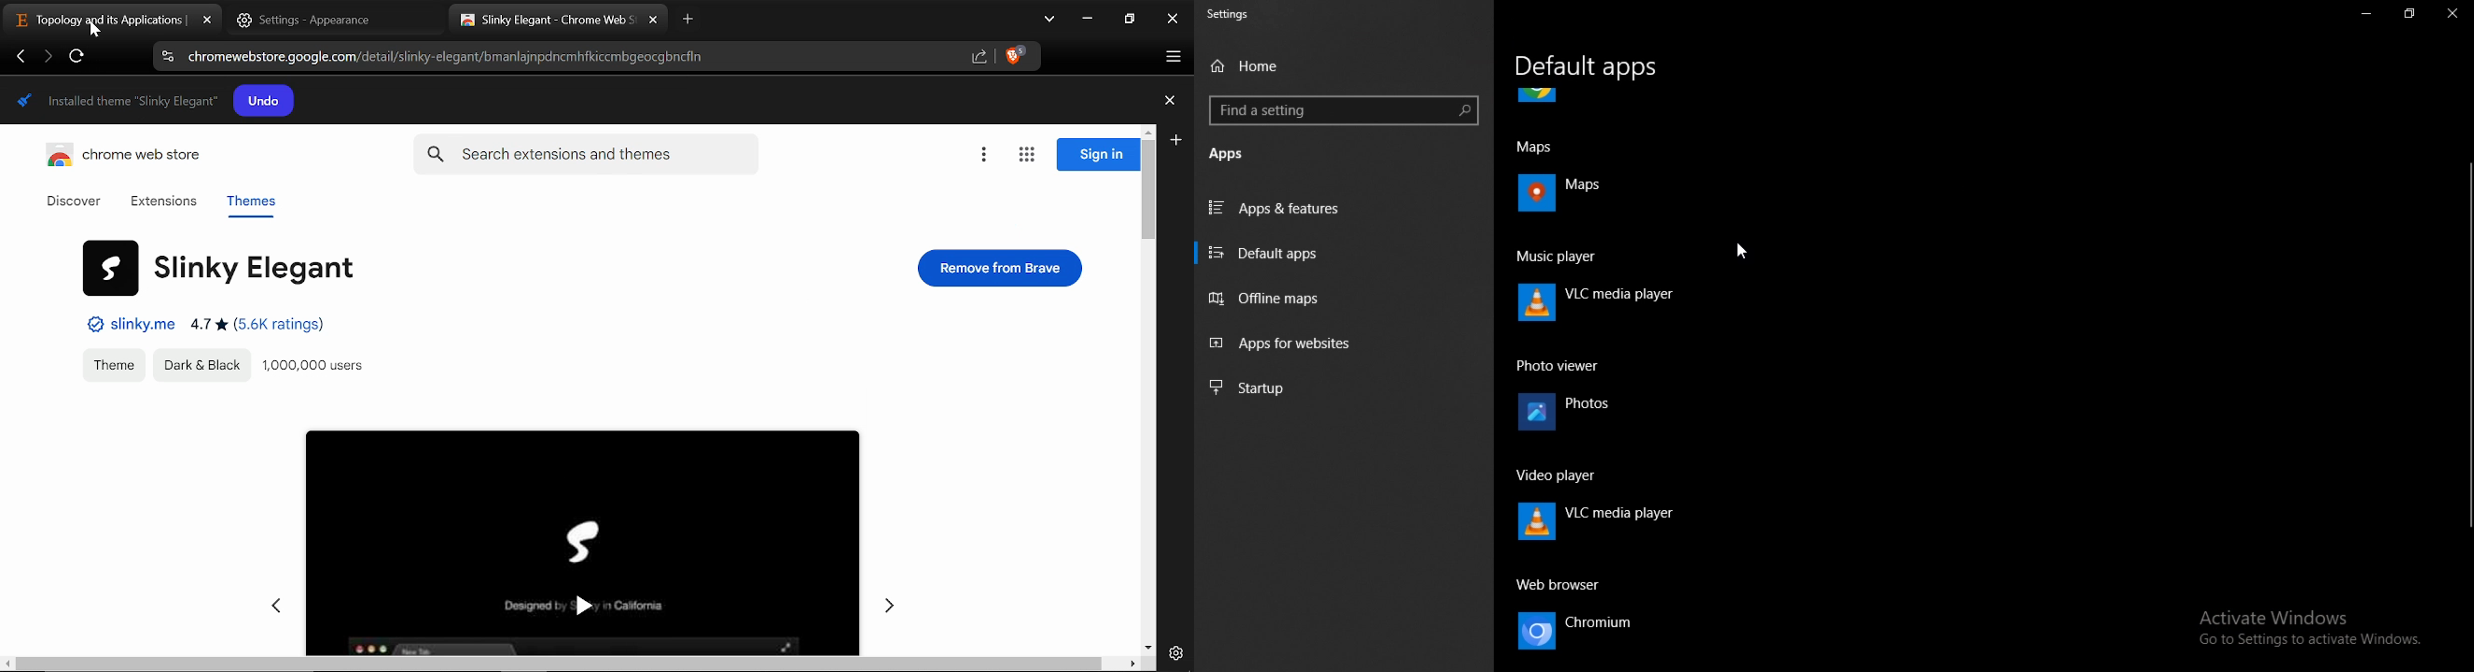 The height and width of the screenshot is (672, 2492). Describe the element at coordinates (2408, 13) in the screenshot. I see `maximize` at that location.